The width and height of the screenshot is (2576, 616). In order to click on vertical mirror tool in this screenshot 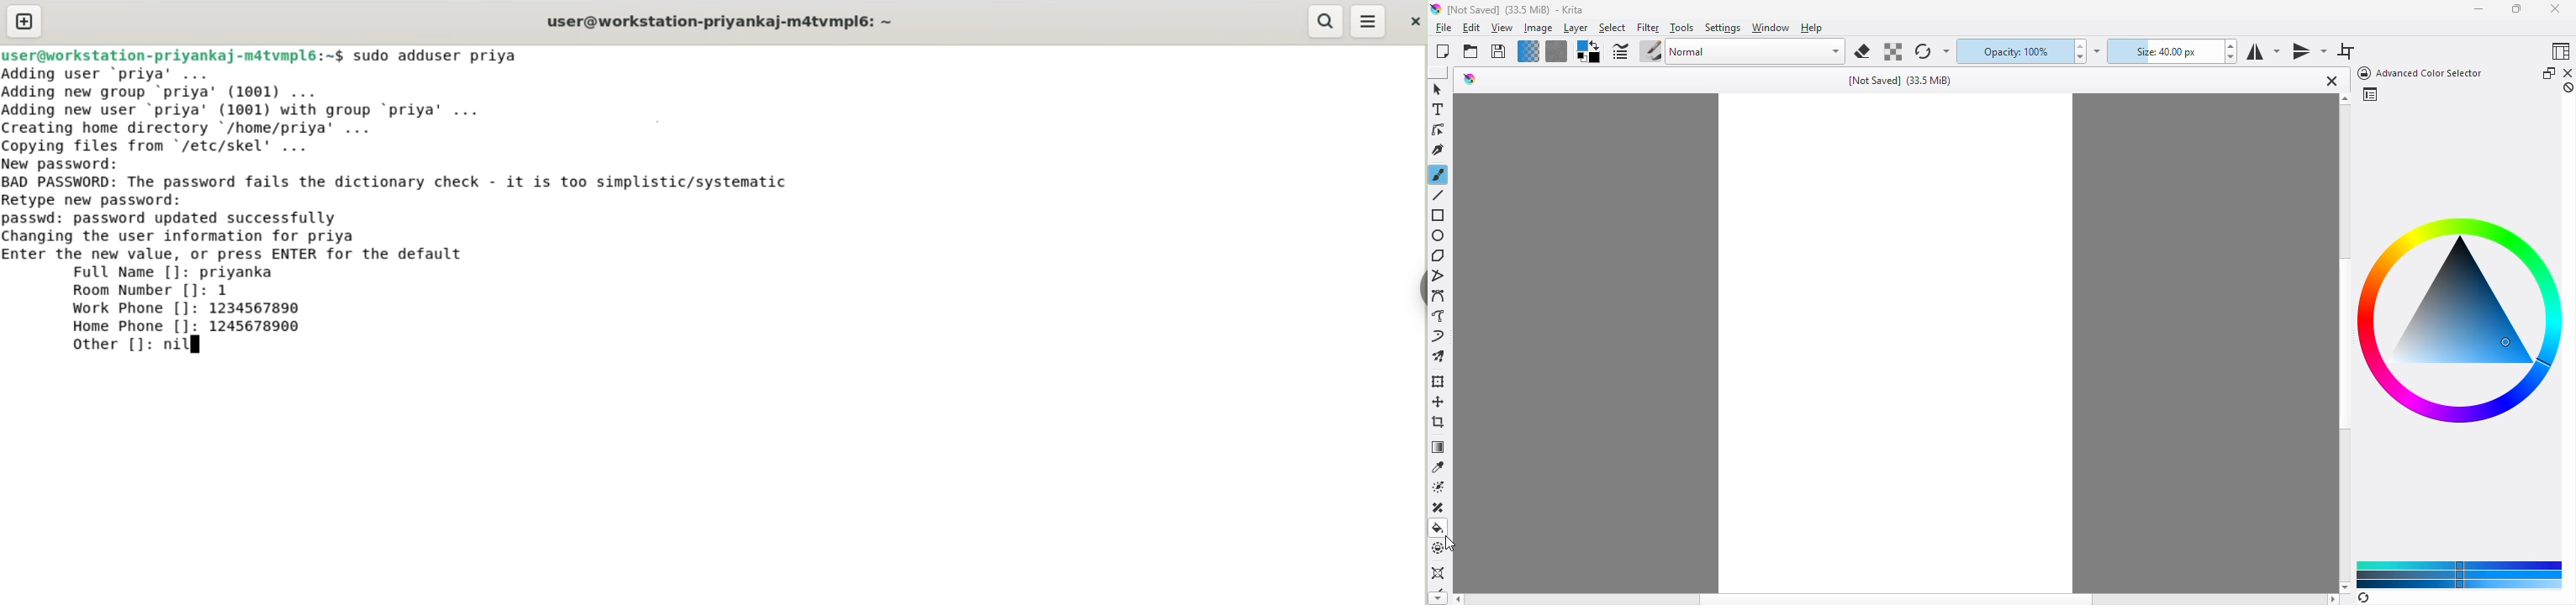, I will do `click(2309, 52)`.